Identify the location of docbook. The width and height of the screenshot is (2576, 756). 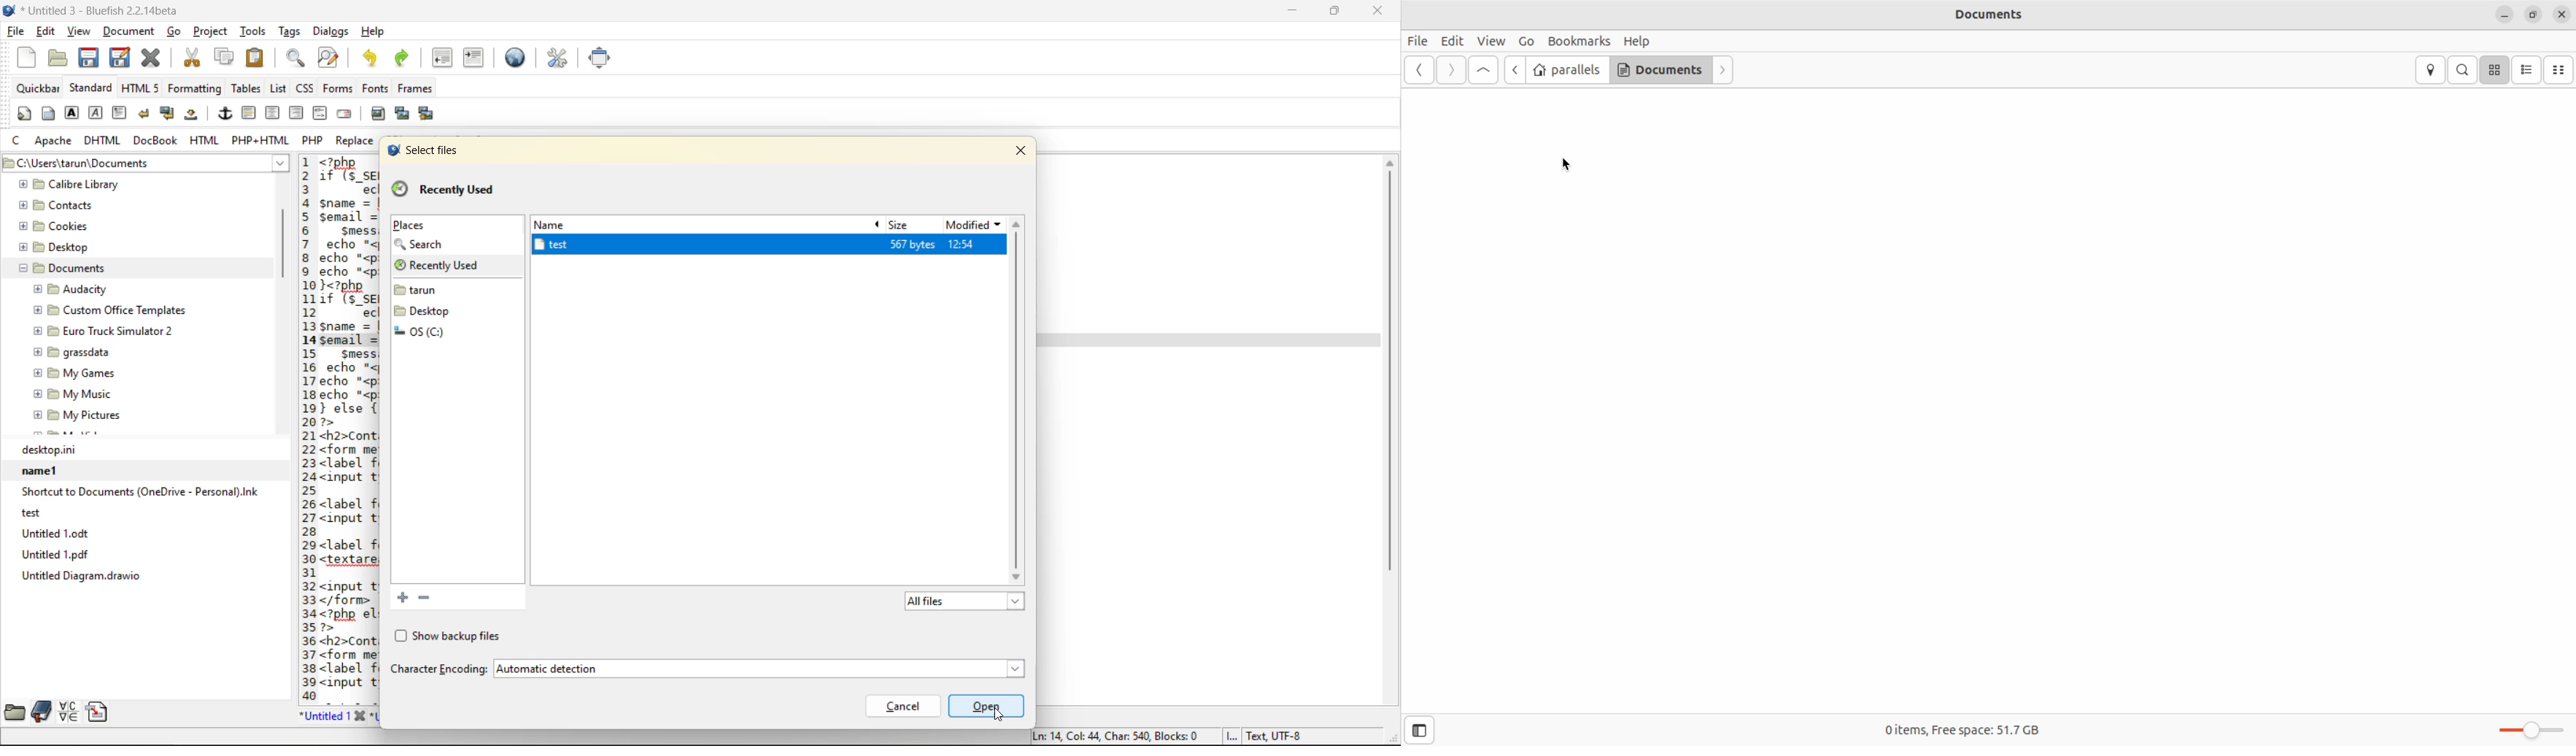
(157, 142).